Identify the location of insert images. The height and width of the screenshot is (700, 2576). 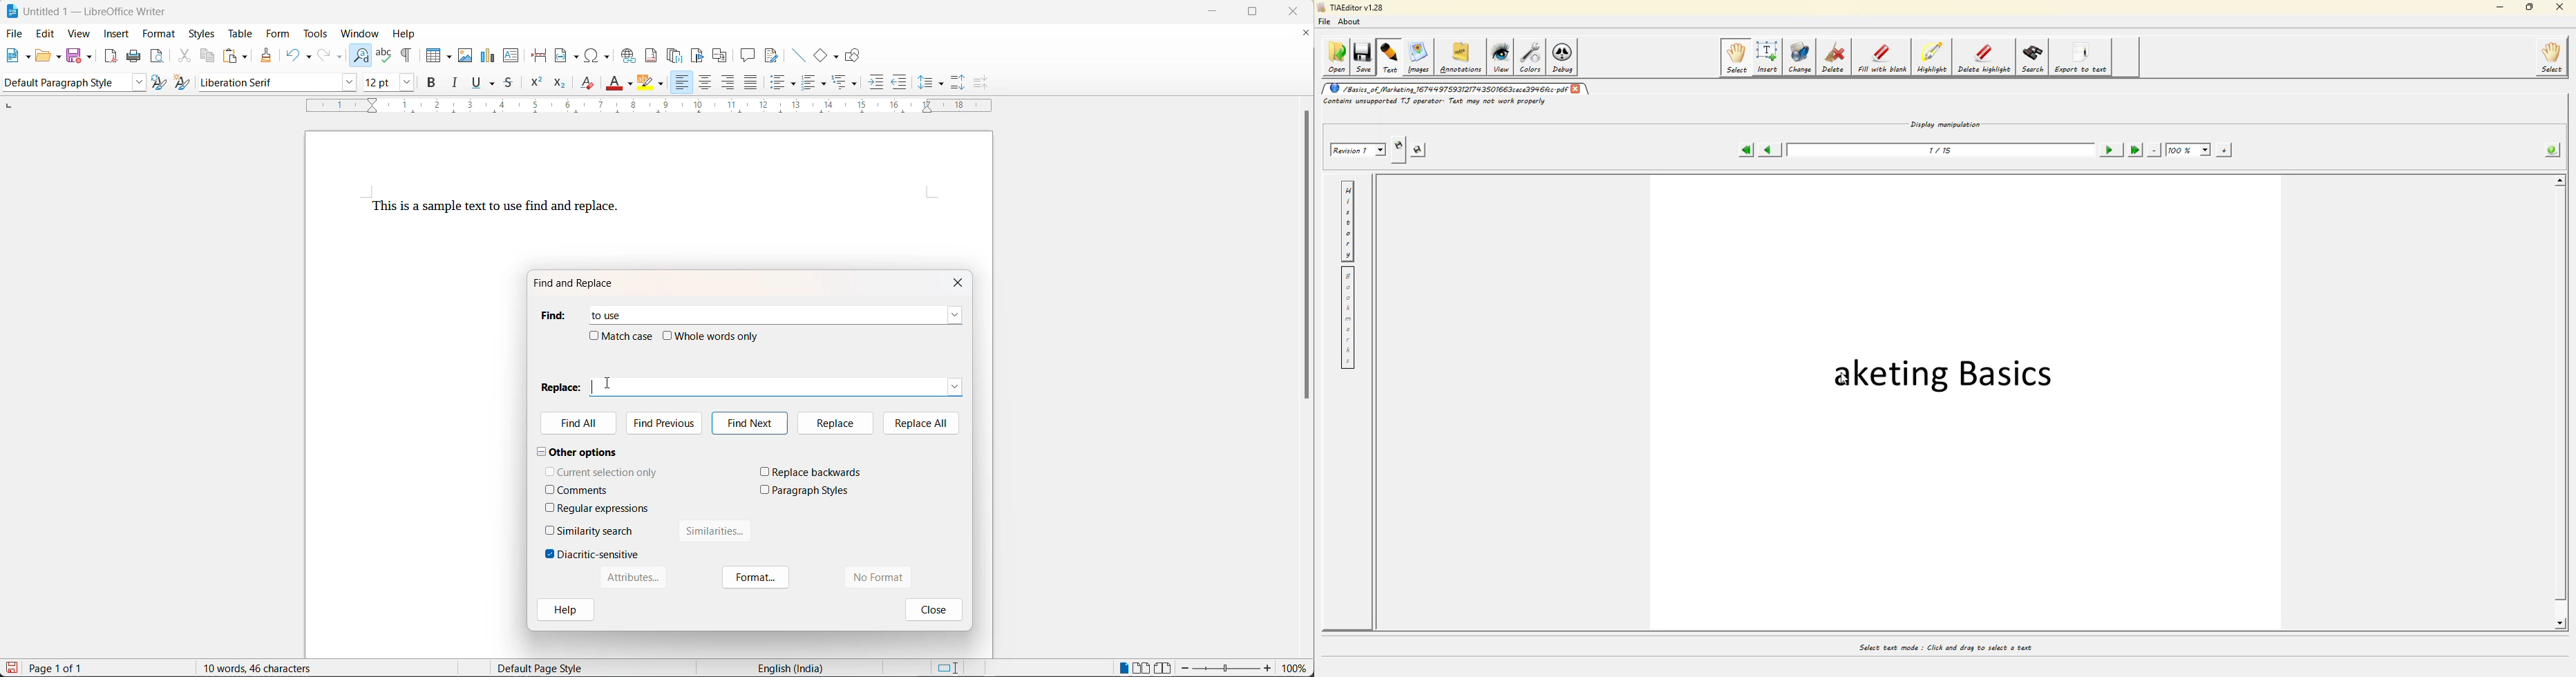
(466, 50).